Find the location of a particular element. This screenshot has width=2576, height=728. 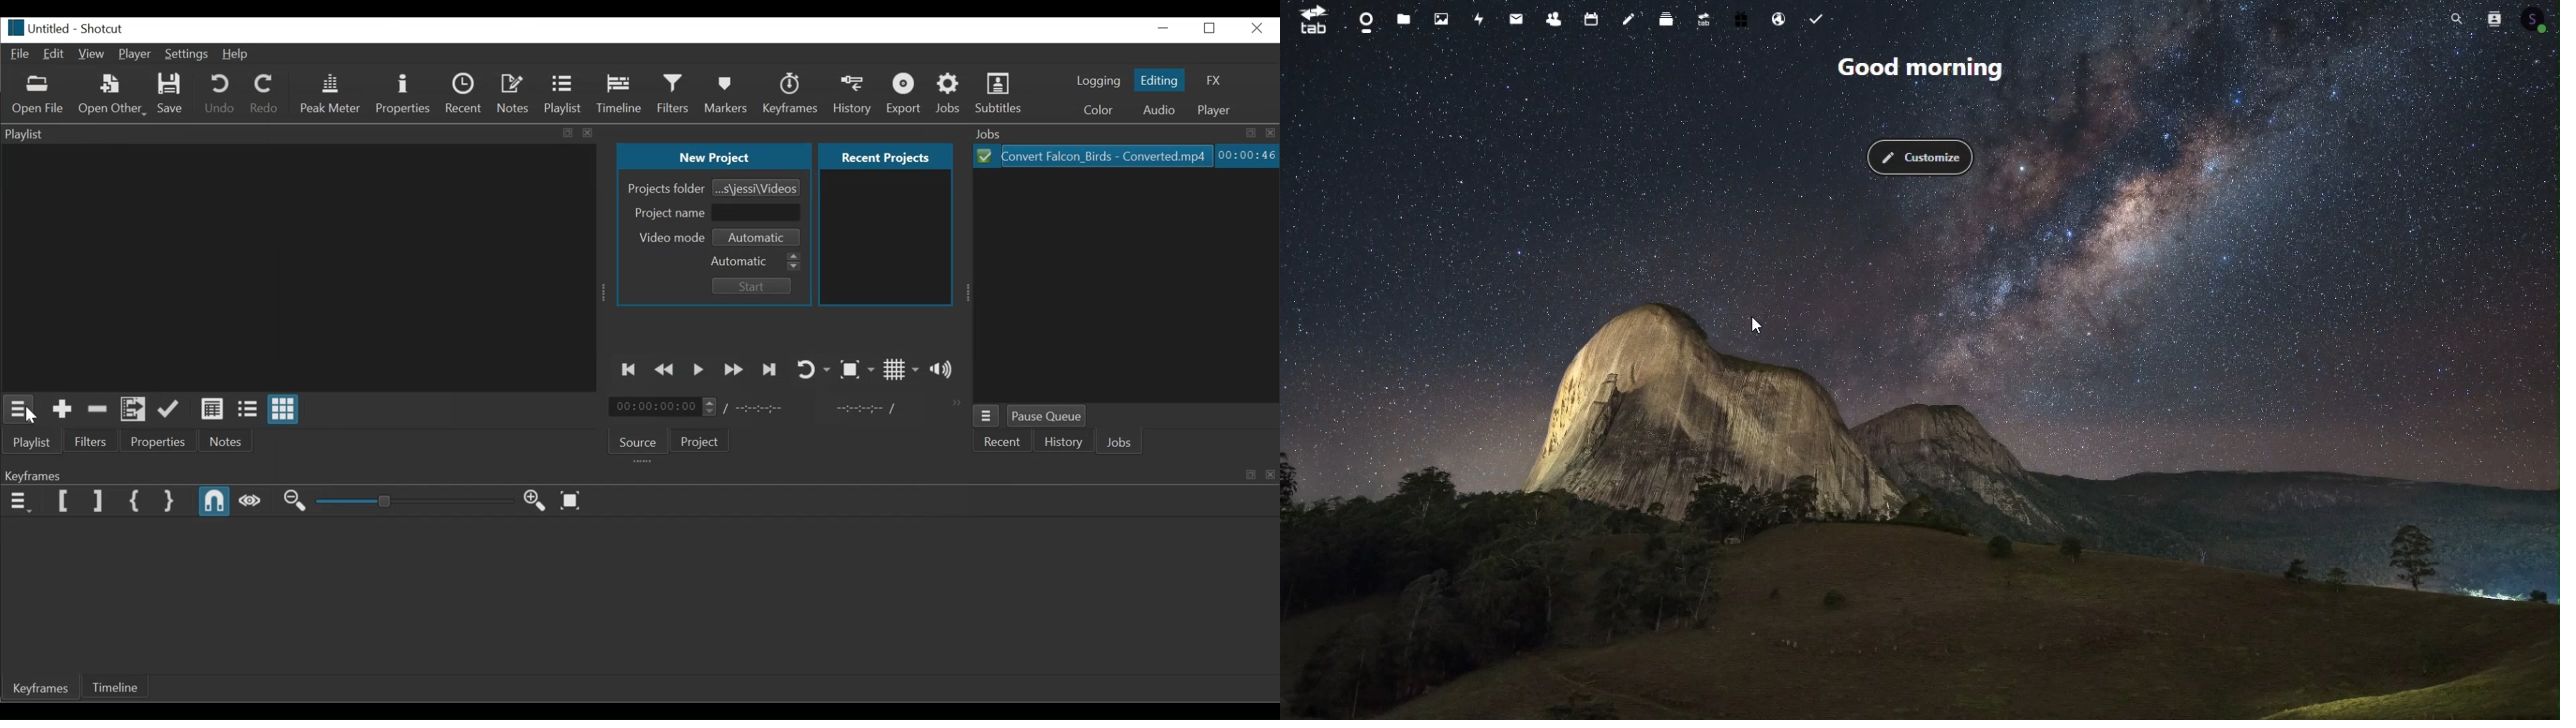

restore is located at coordinates (1209, 29).